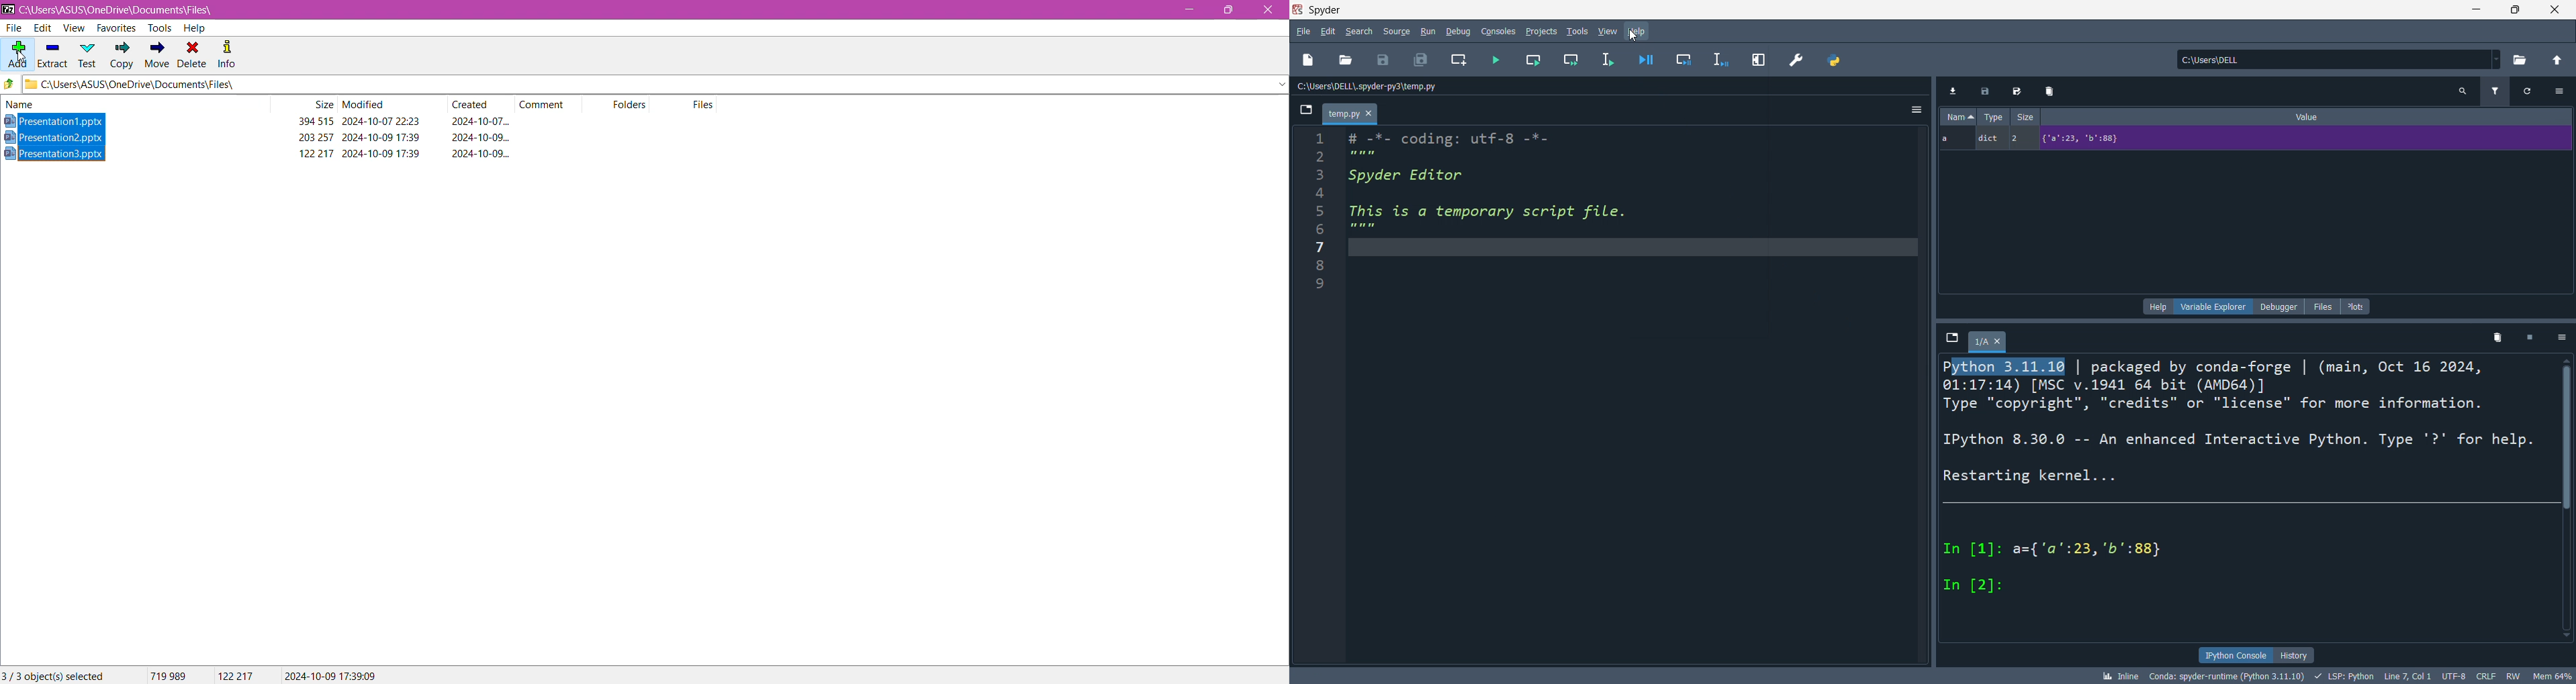 This screenshot has height=700, width=2576. What do you see at coordinates (1578, 32) in the screenshot?
I see `tools` at bounding box center [1578, 32].